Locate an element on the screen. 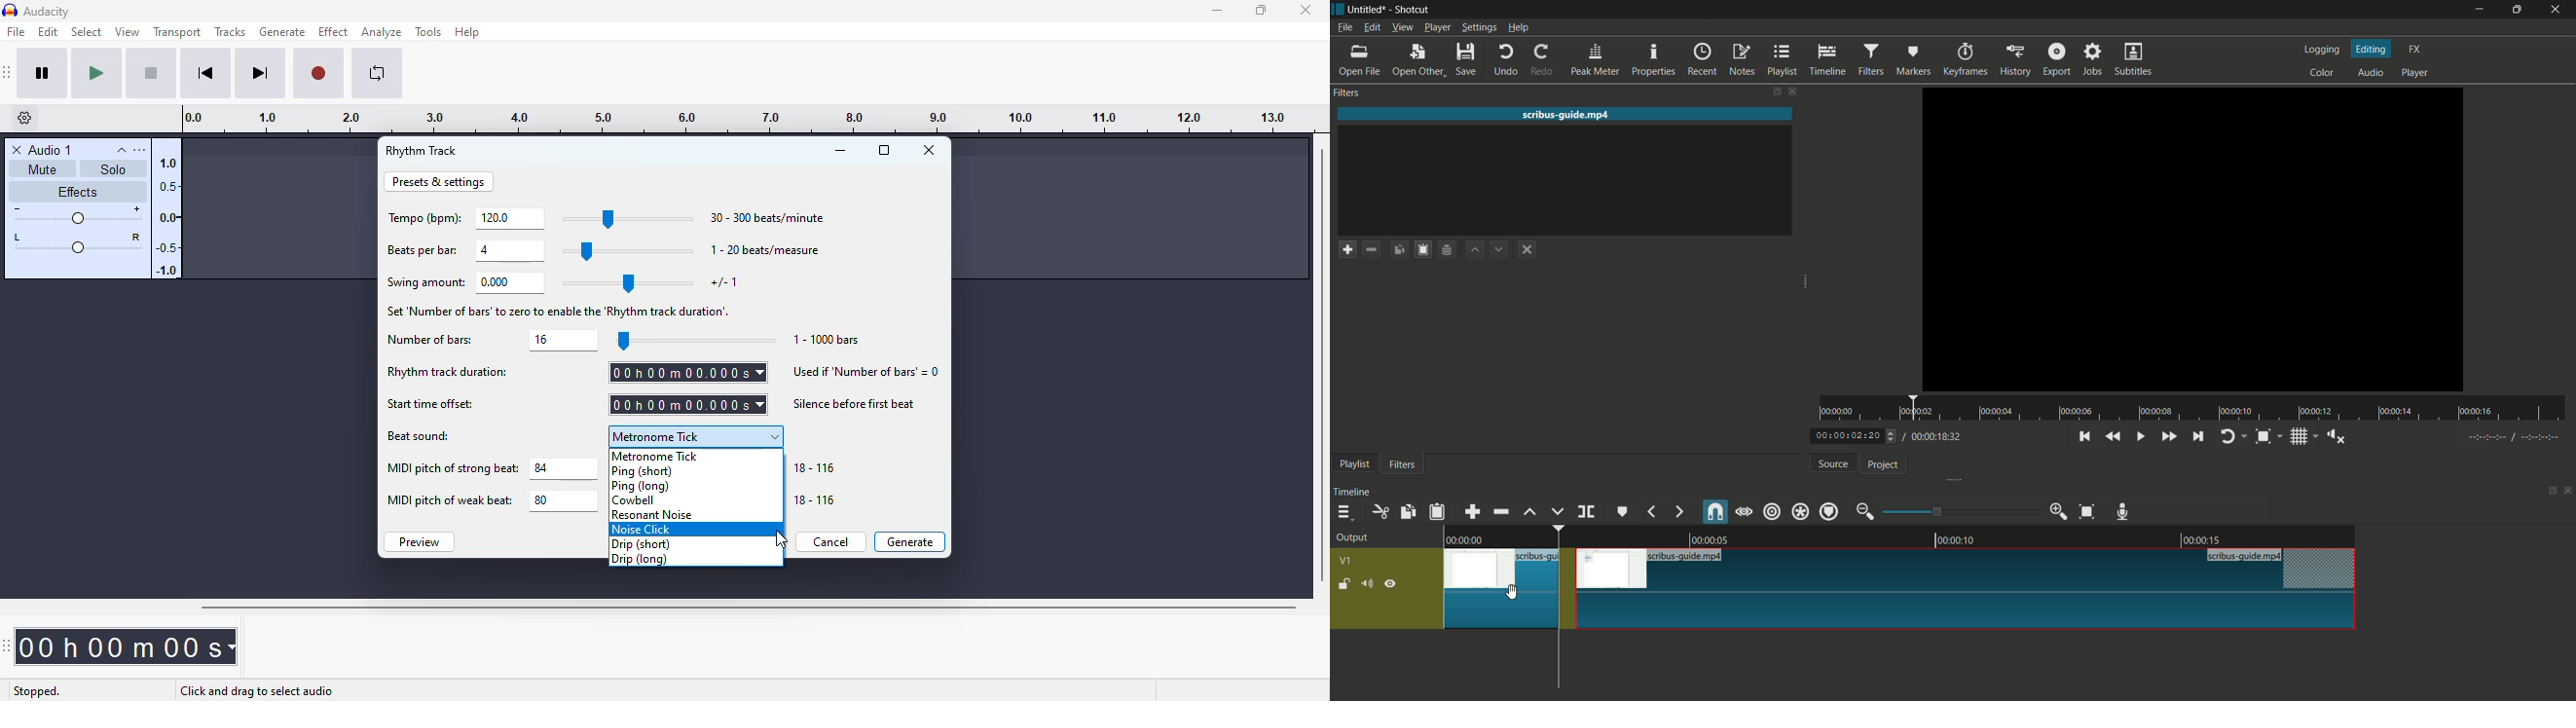 Image resolution: width=2576 pixels, height=728 pixels. open menu is located at coordinates (140, 150).